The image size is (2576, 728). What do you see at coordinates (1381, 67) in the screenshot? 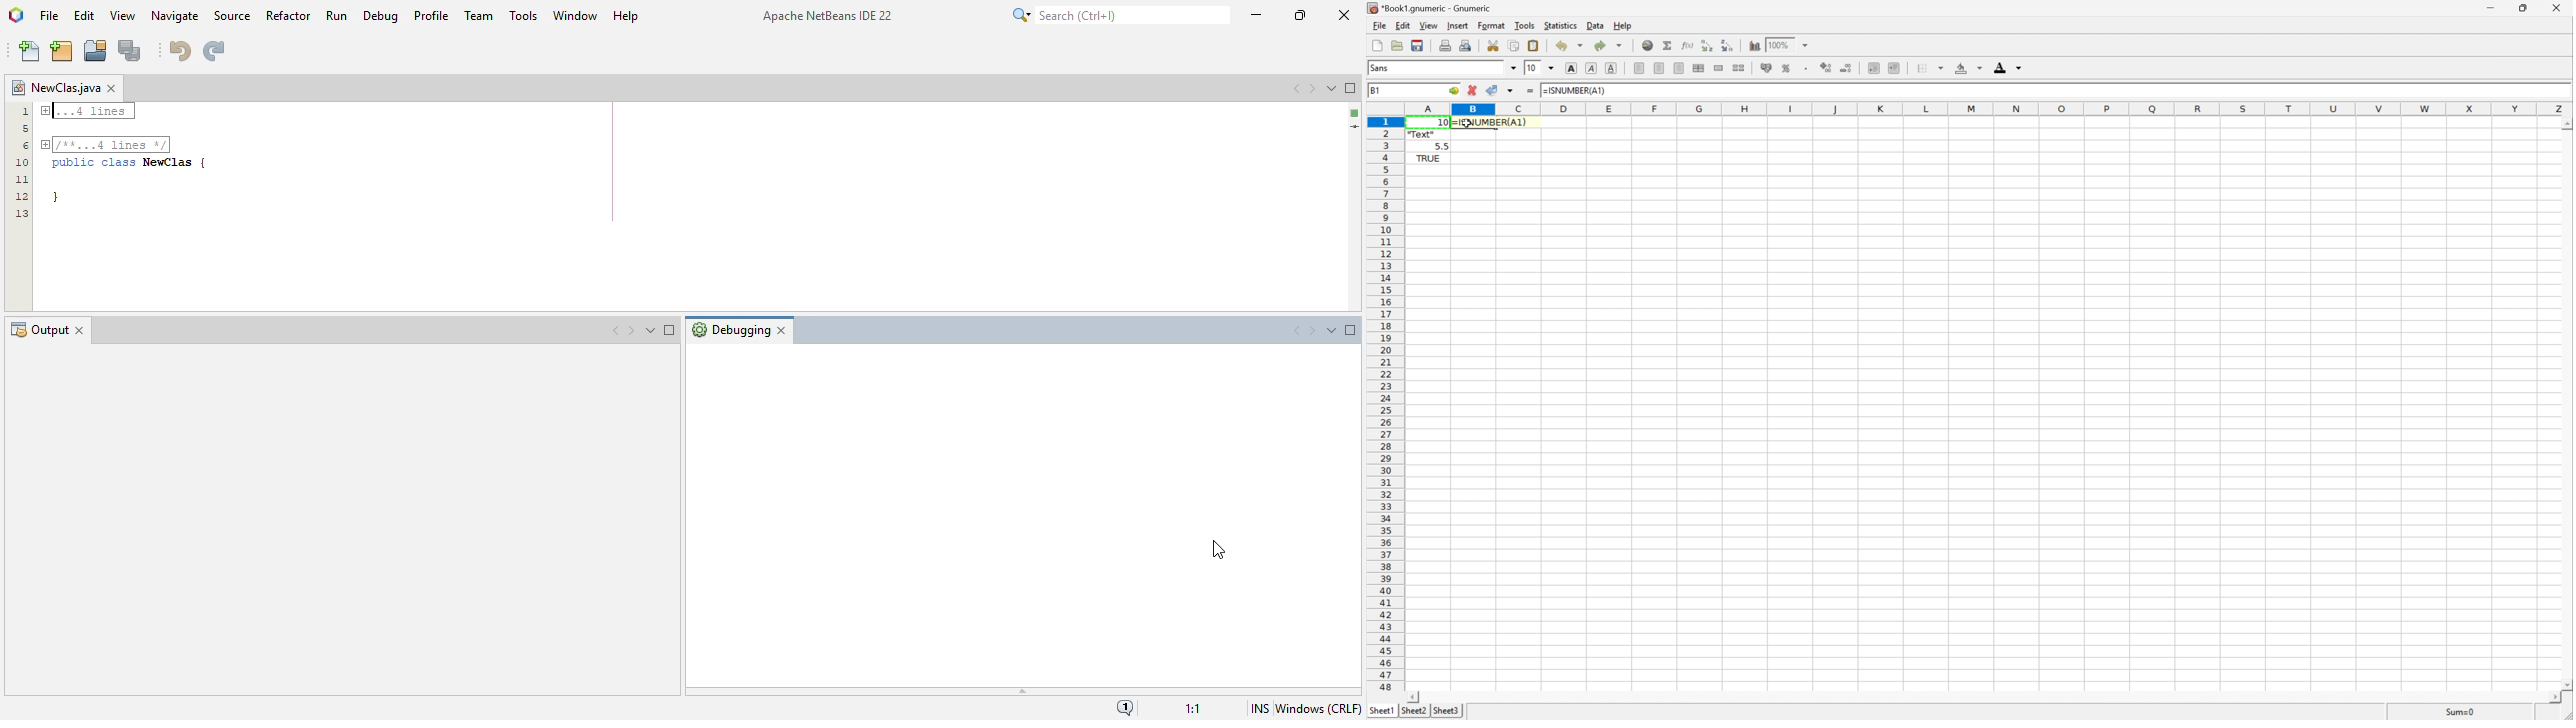
I see `Sans` at bounding box center [1381, 67].